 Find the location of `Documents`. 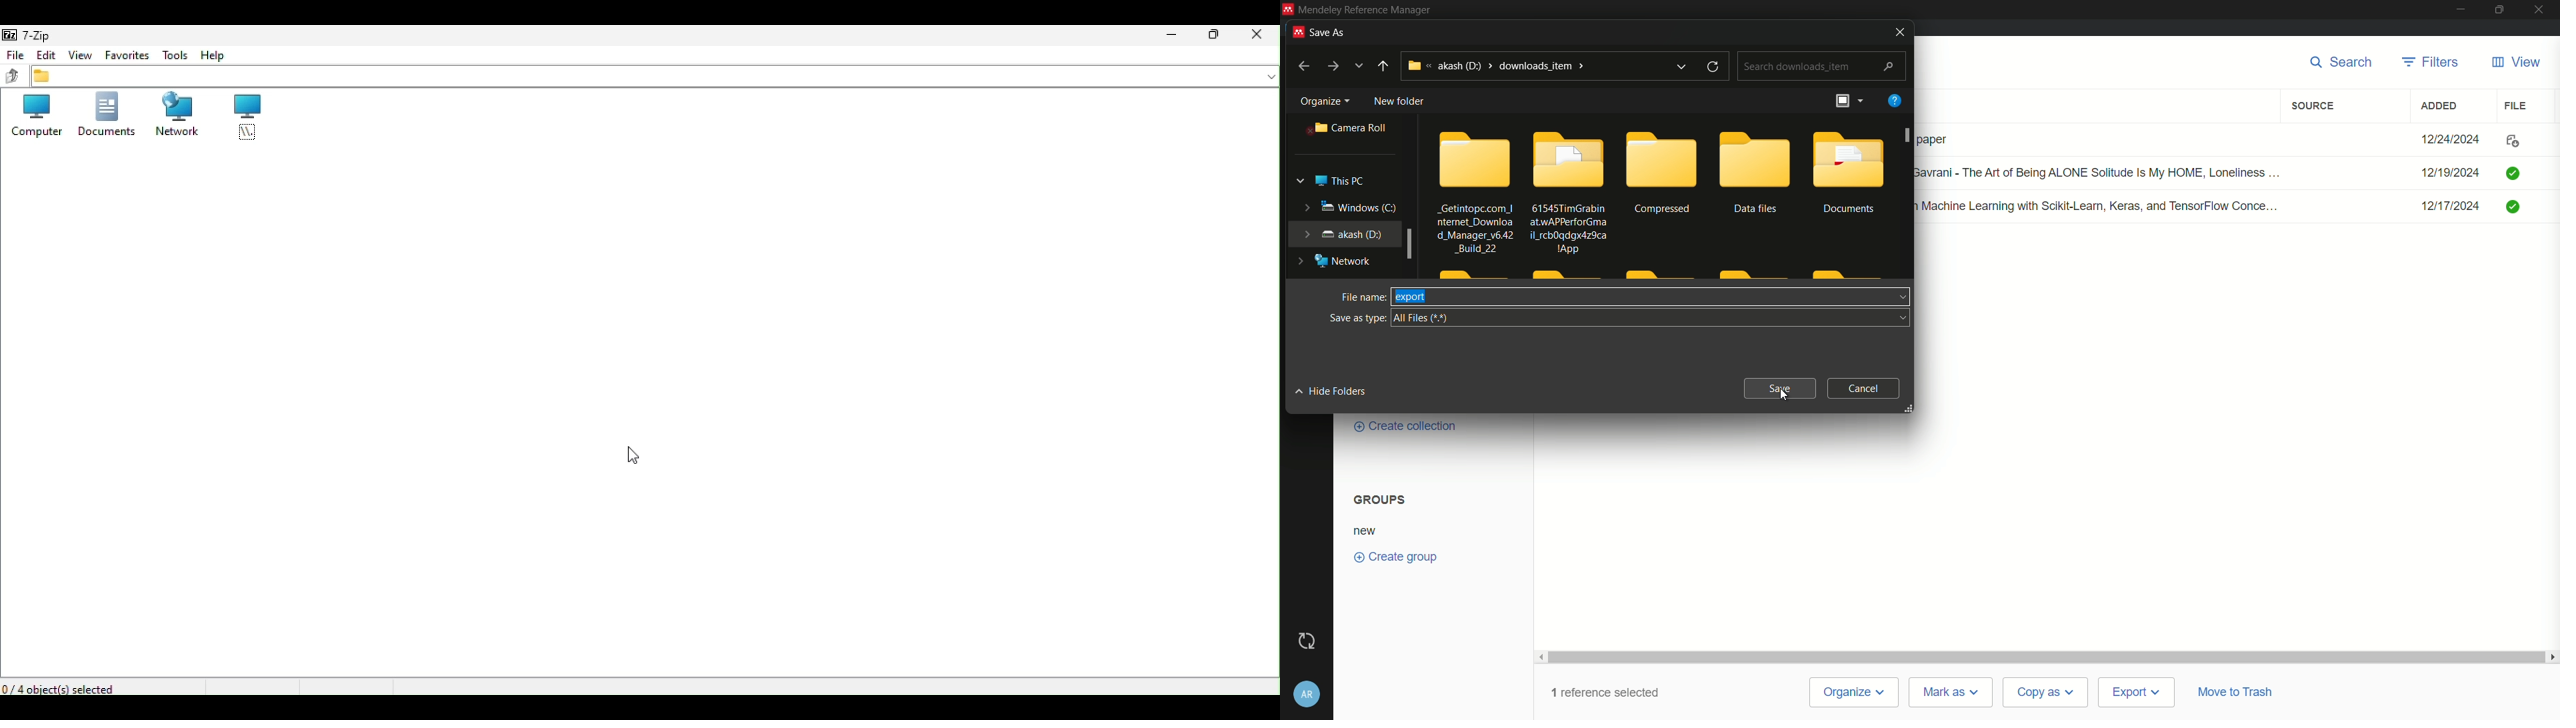

Documents is located at coordinates (1851, 209).